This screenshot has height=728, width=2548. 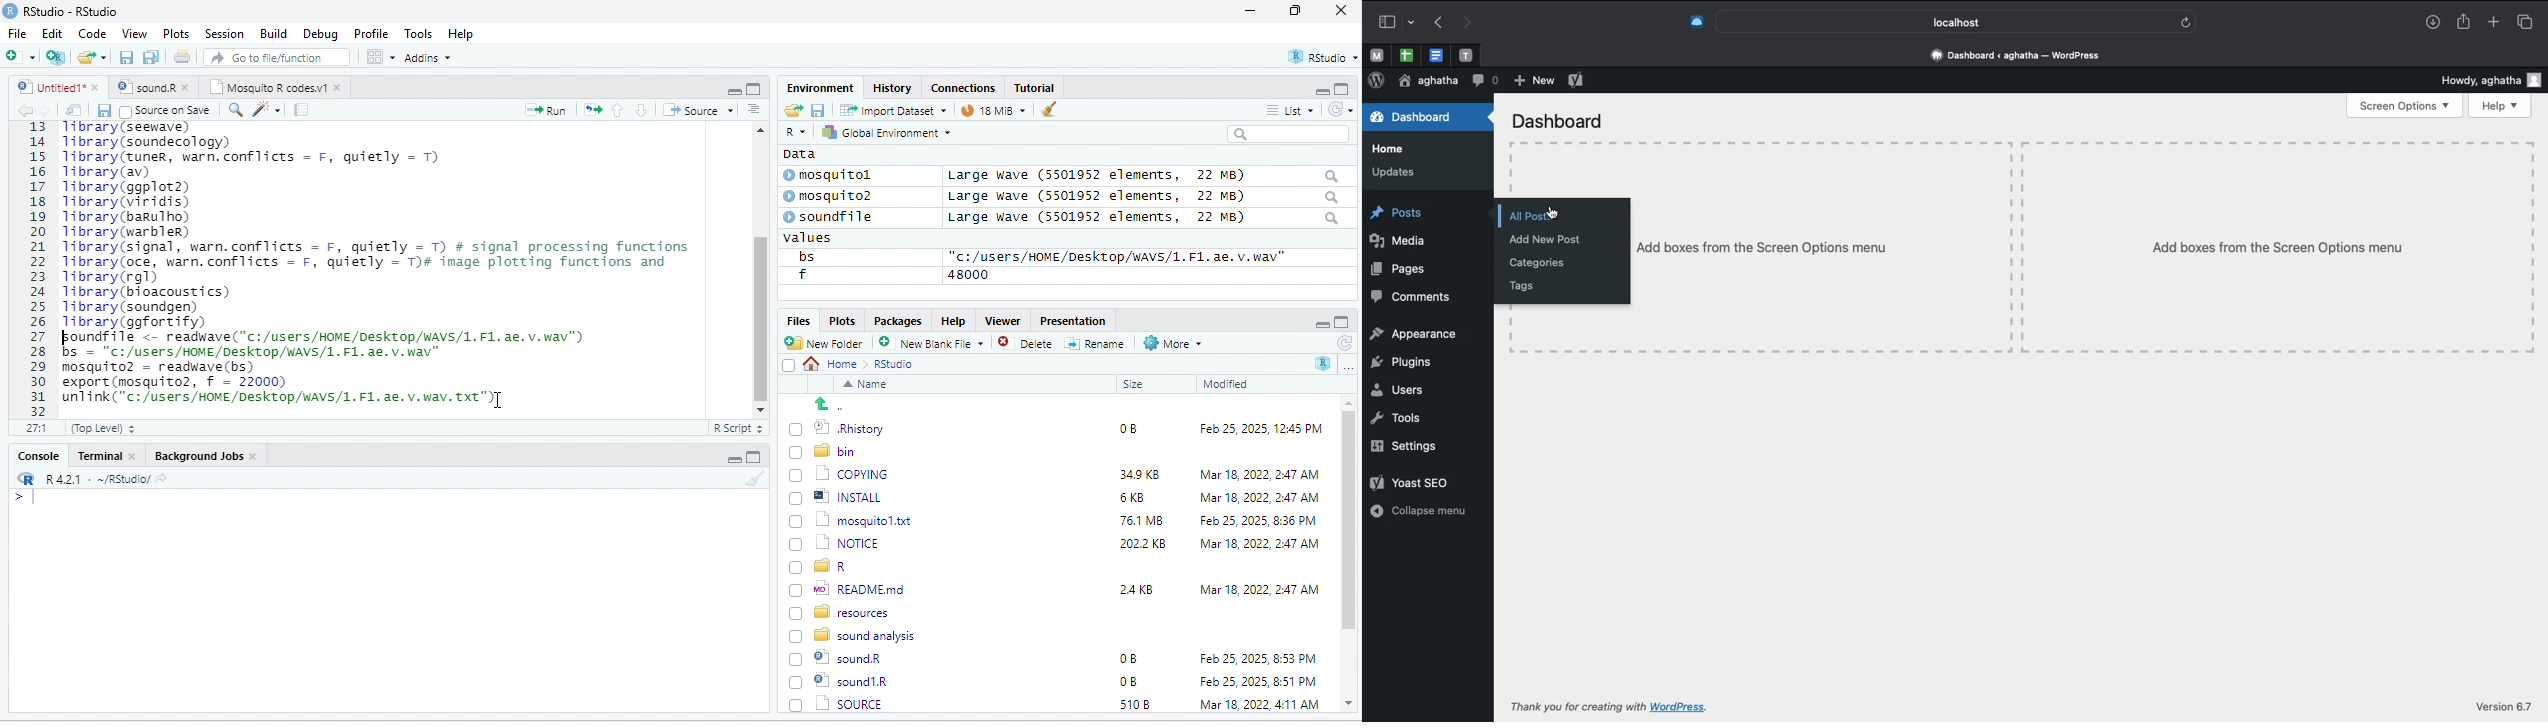 What do you see at coordinates (848, 681) in the screenshot?
I see `| SOURCE` at bounding box center [848, 681].